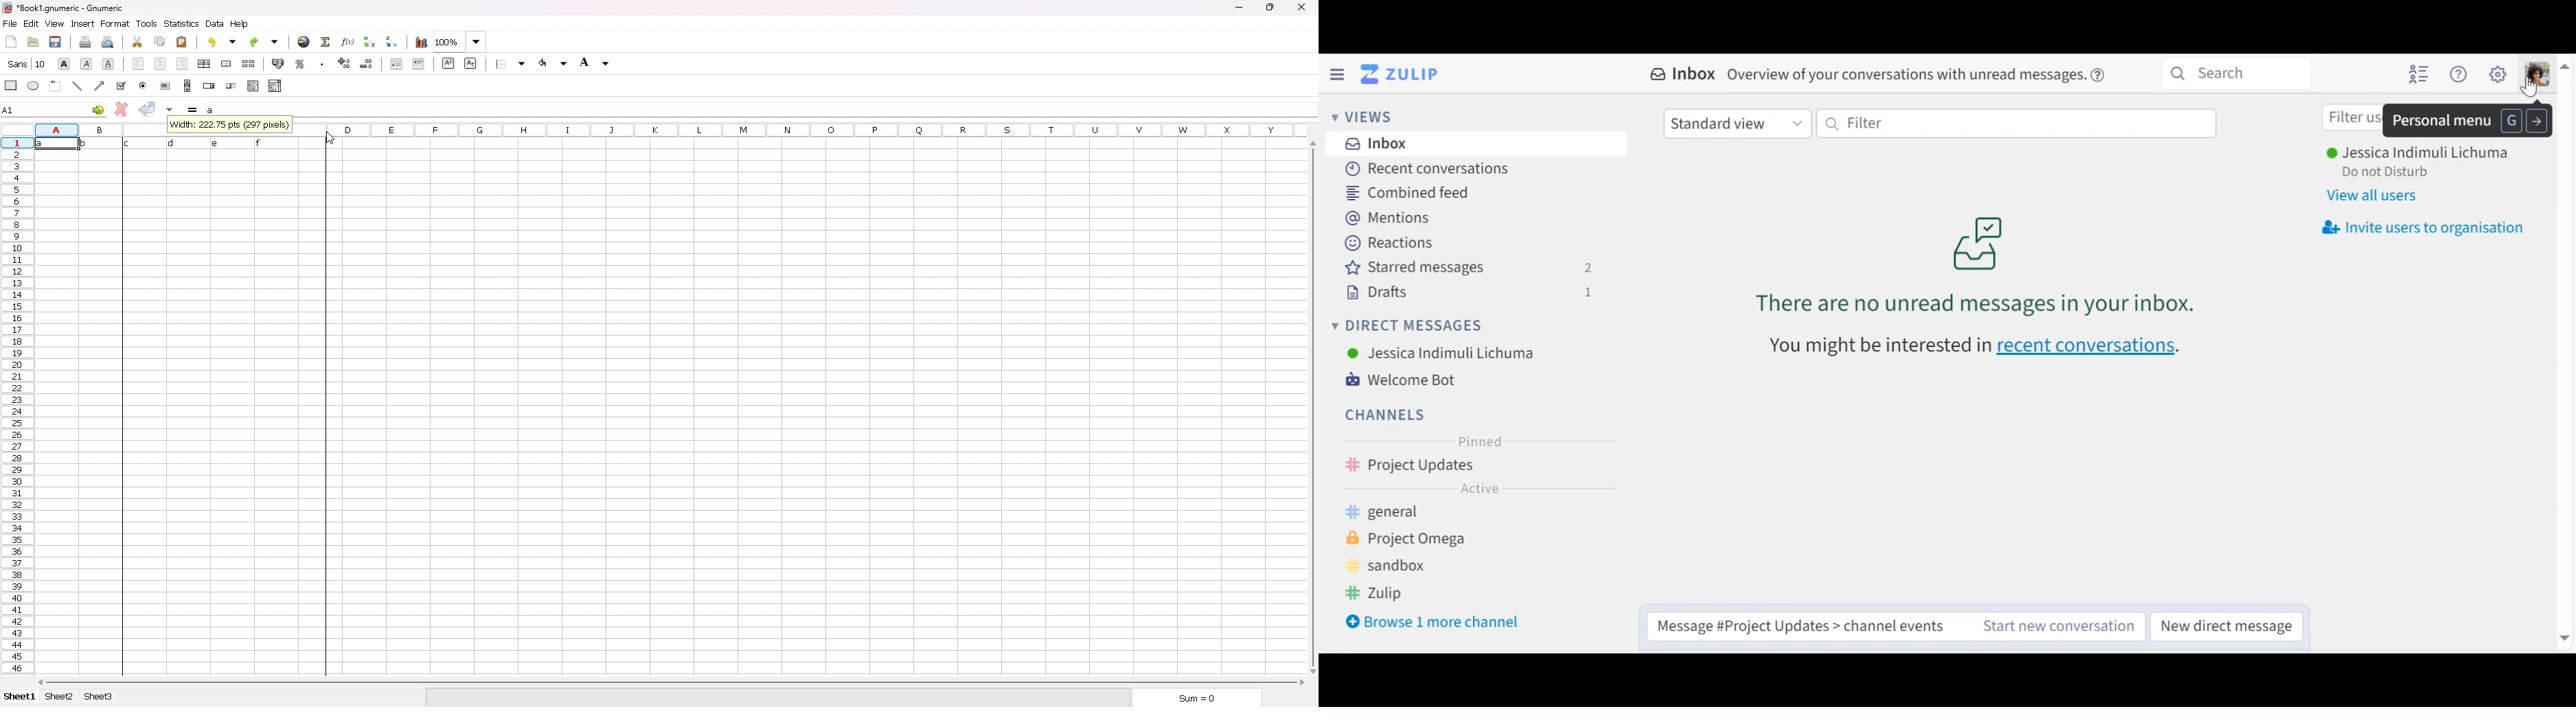 This screenshot has height=728, width=2576. What do you see at coordinates (82, 23) in the screenshot?
I see `insert` at bounding box center [82, 23].